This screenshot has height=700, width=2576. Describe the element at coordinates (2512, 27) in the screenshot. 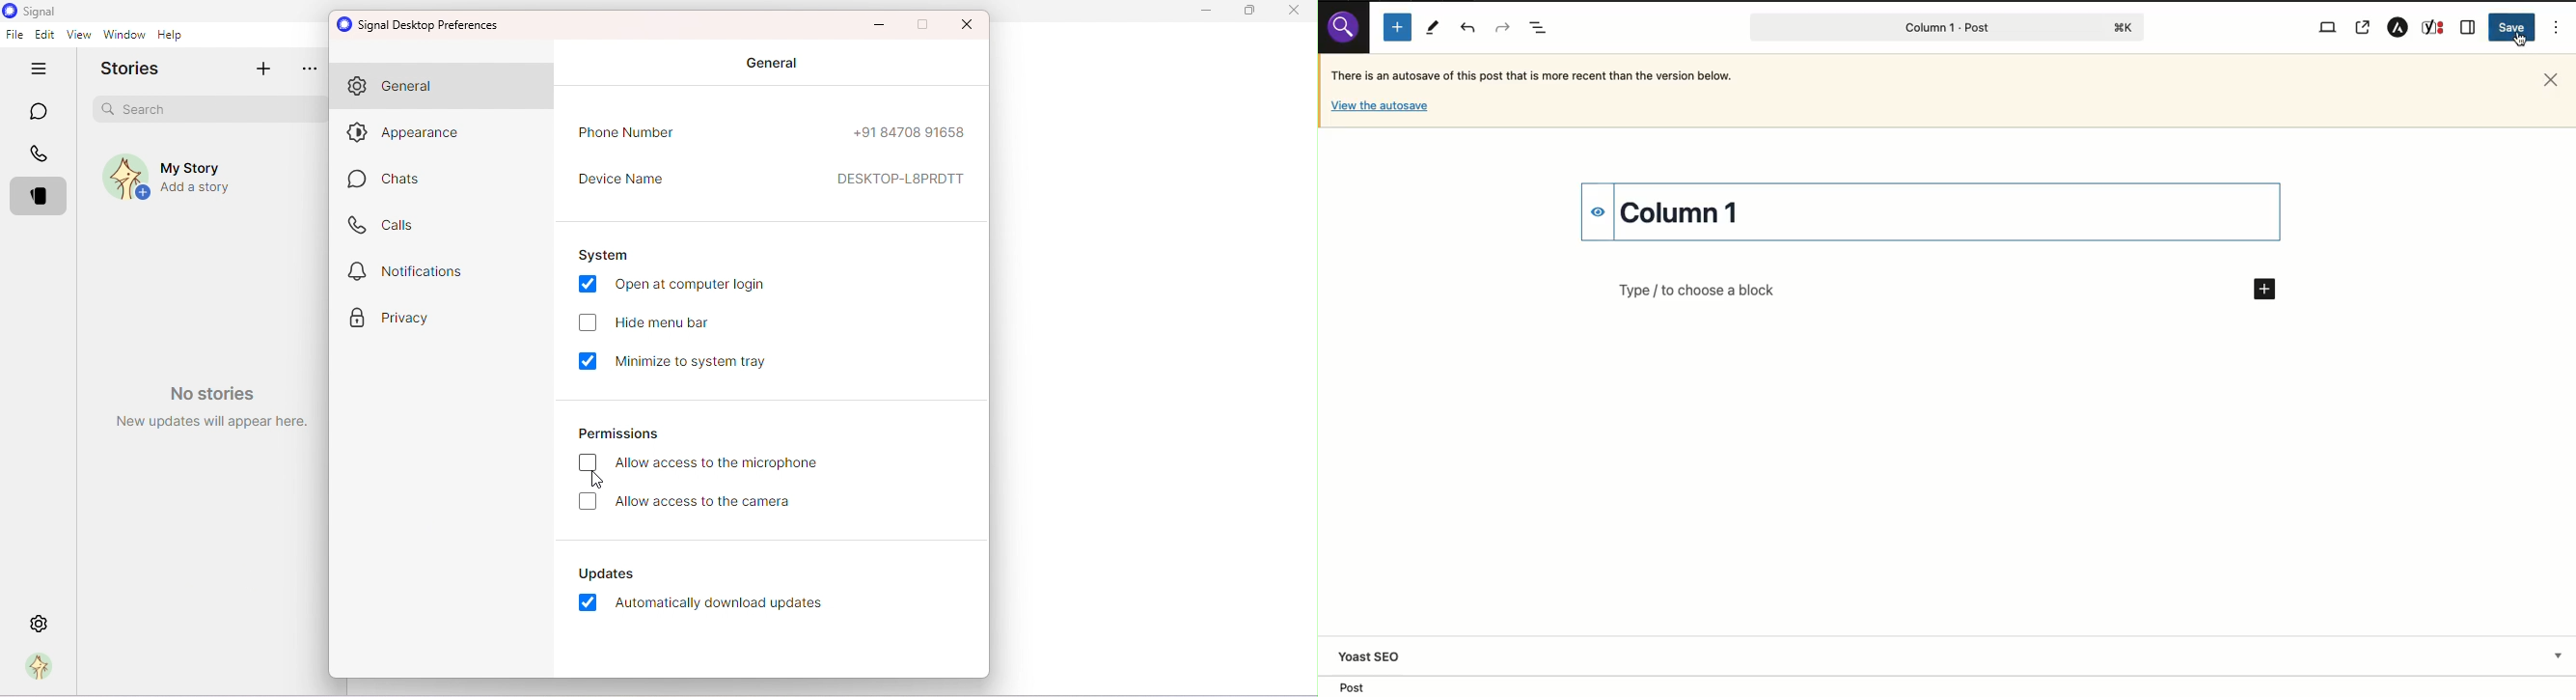

I see `Save` at that location.